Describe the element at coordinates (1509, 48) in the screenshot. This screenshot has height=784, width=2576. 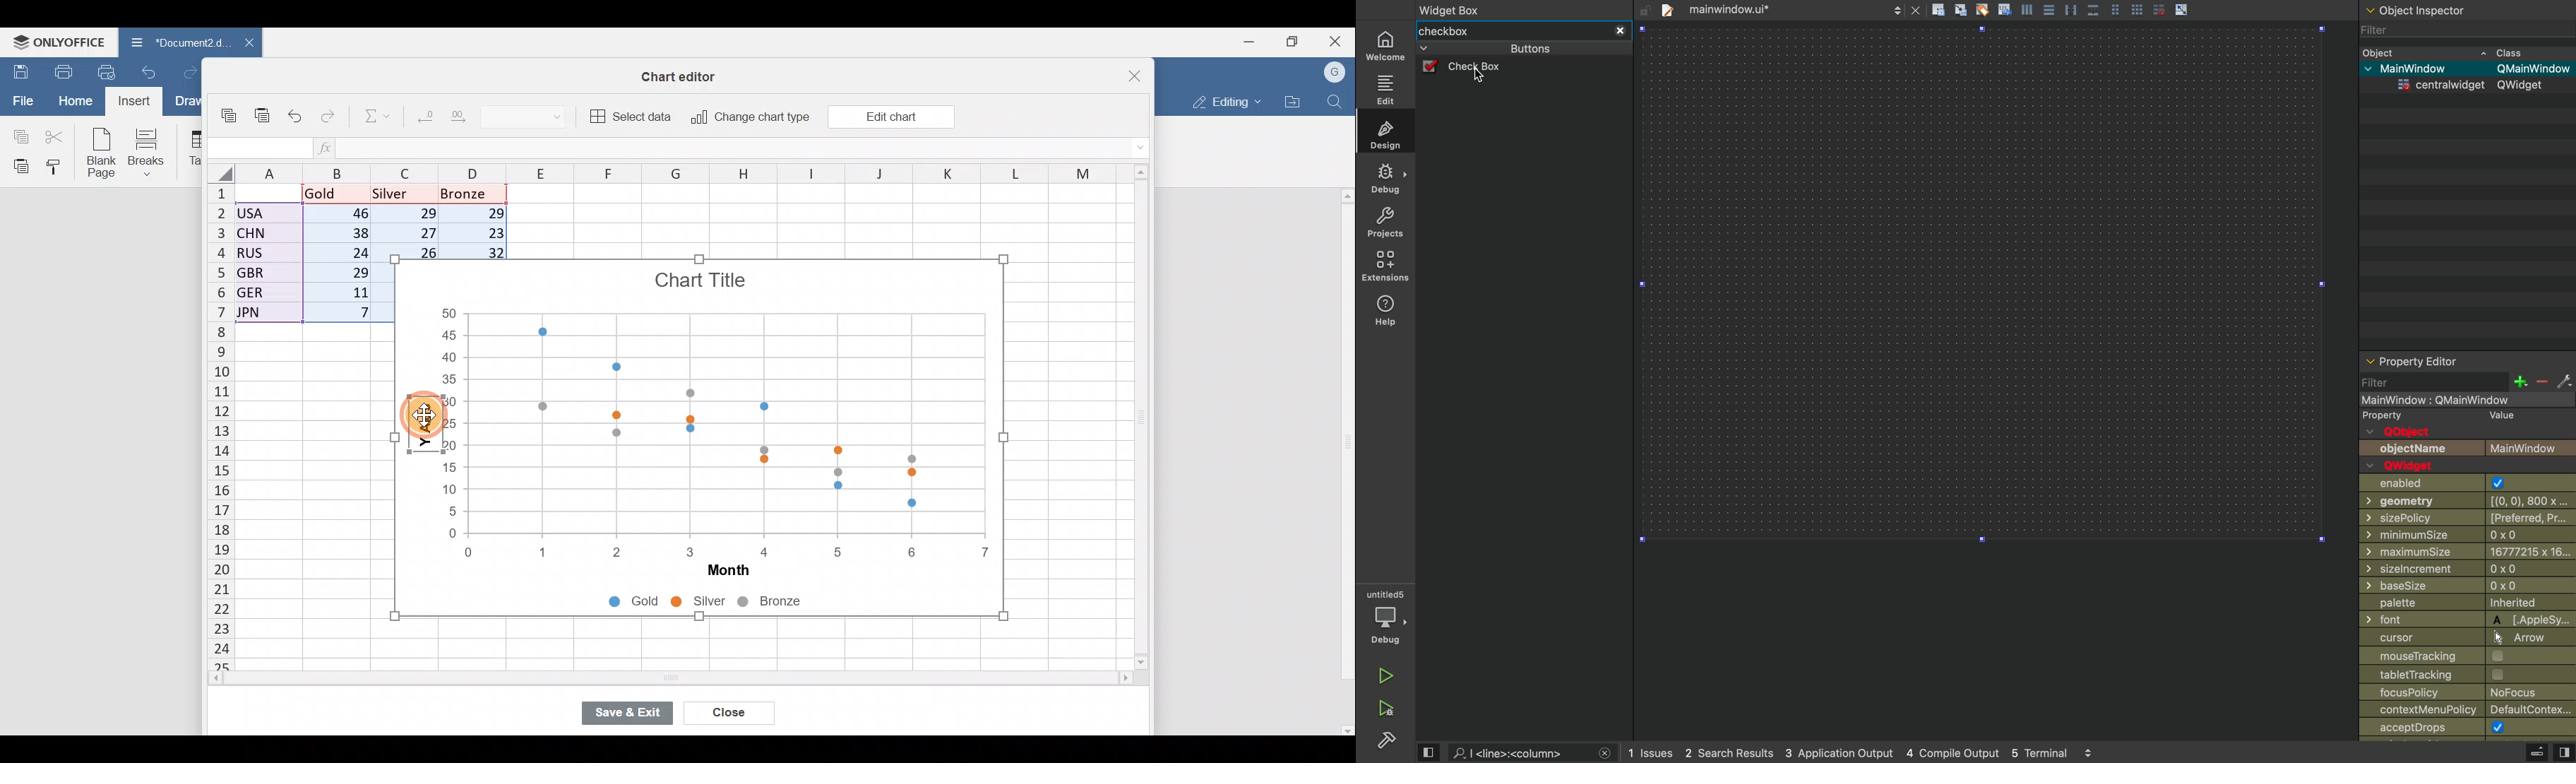
I see `buttons` at that location.